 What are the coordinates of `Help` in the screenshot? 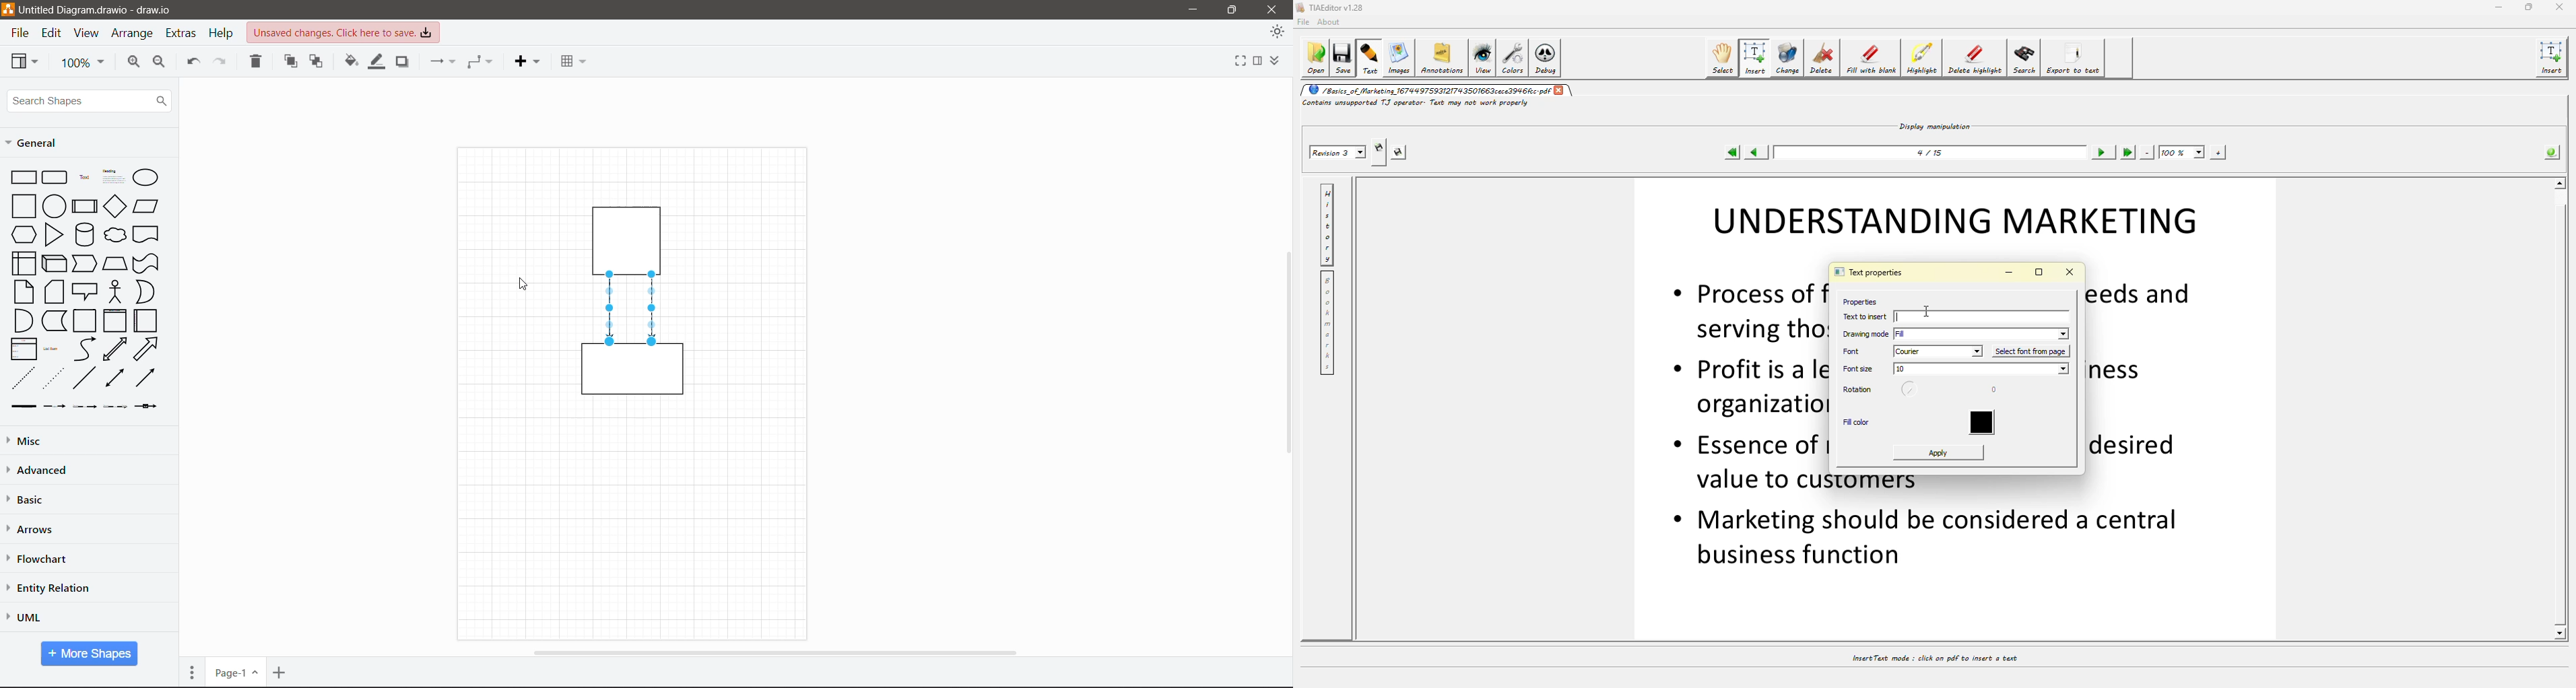 It's located at (223, 33).